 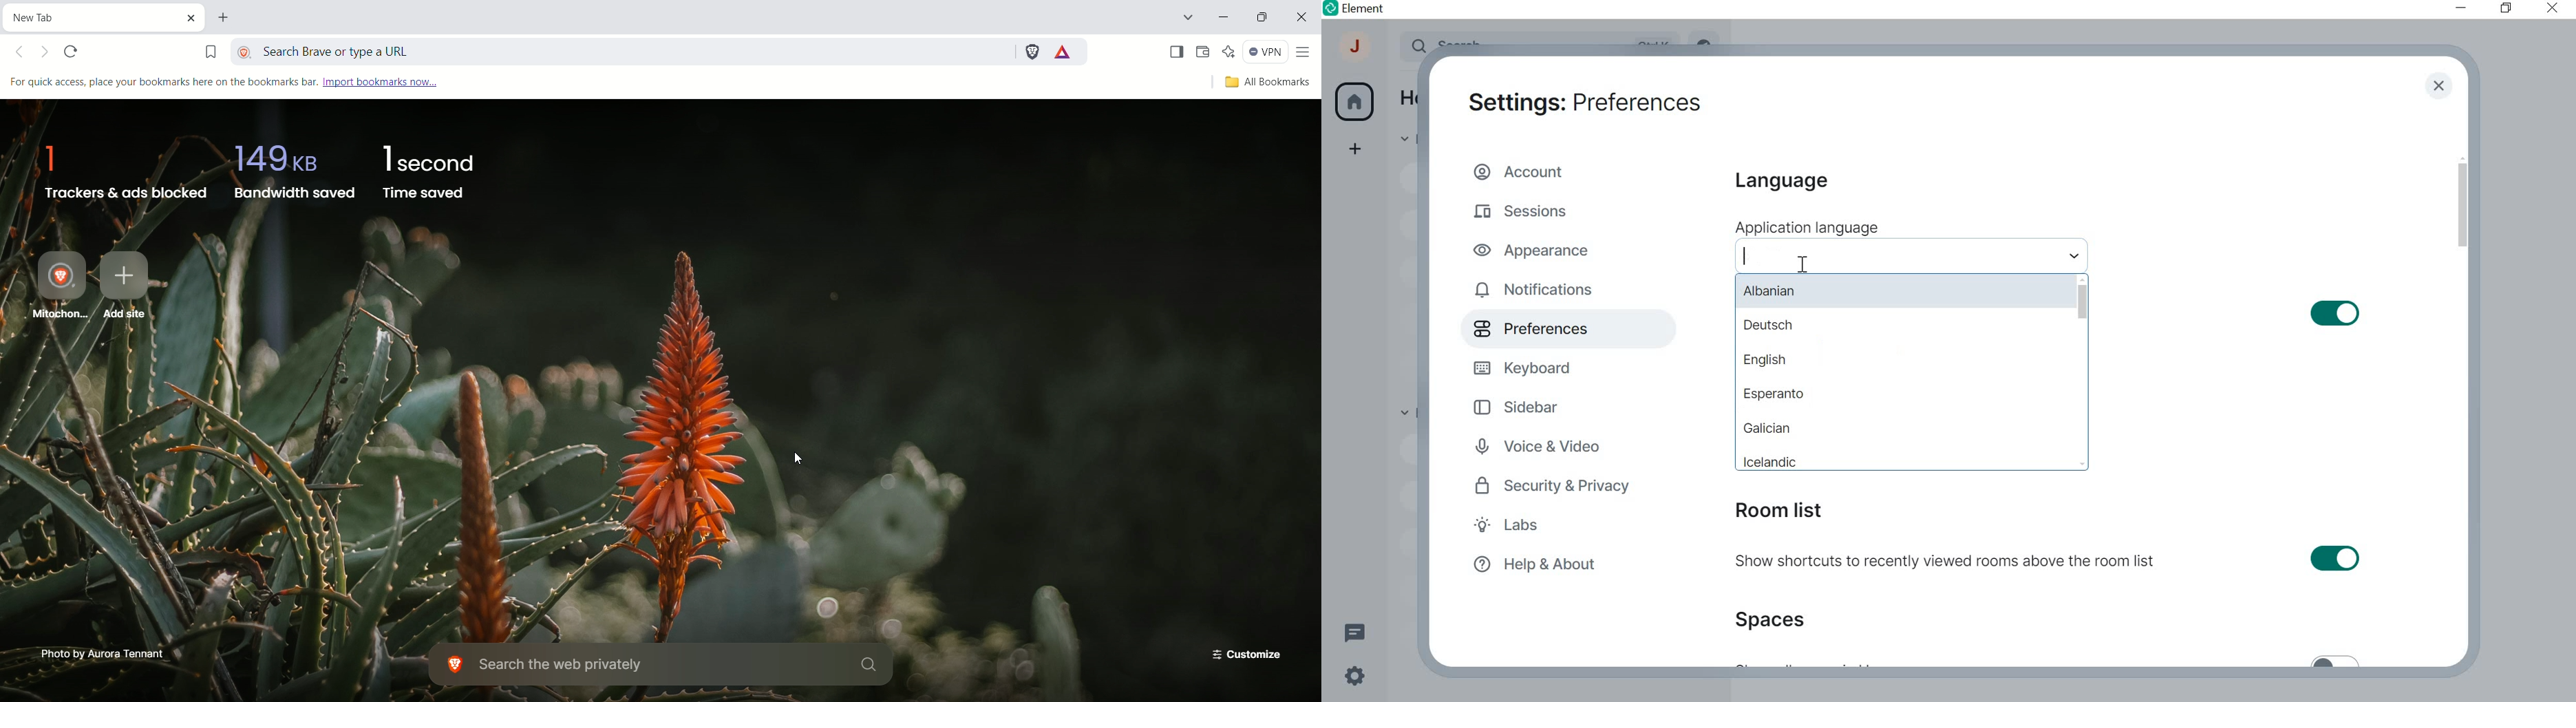 I want to click on import bookmarks now, so click(x=394, y=81).